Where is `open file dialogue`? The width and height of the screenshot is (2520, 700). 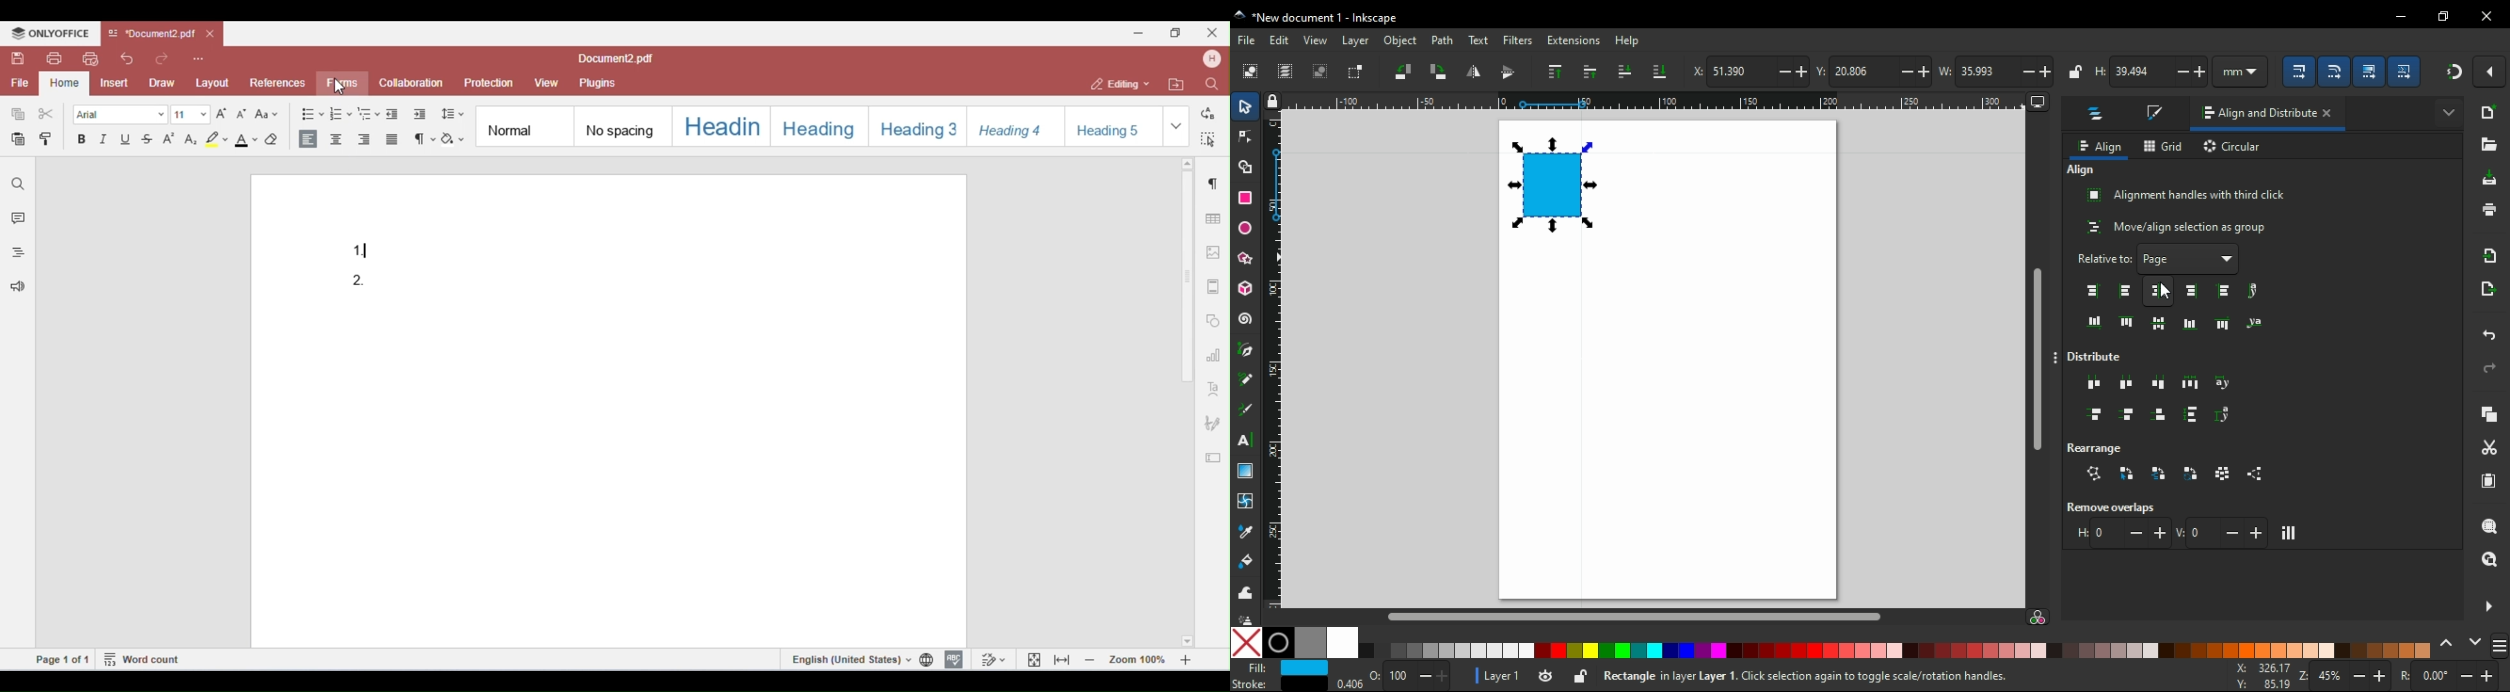
open file dialogue is located at coordinates (2488, 144).